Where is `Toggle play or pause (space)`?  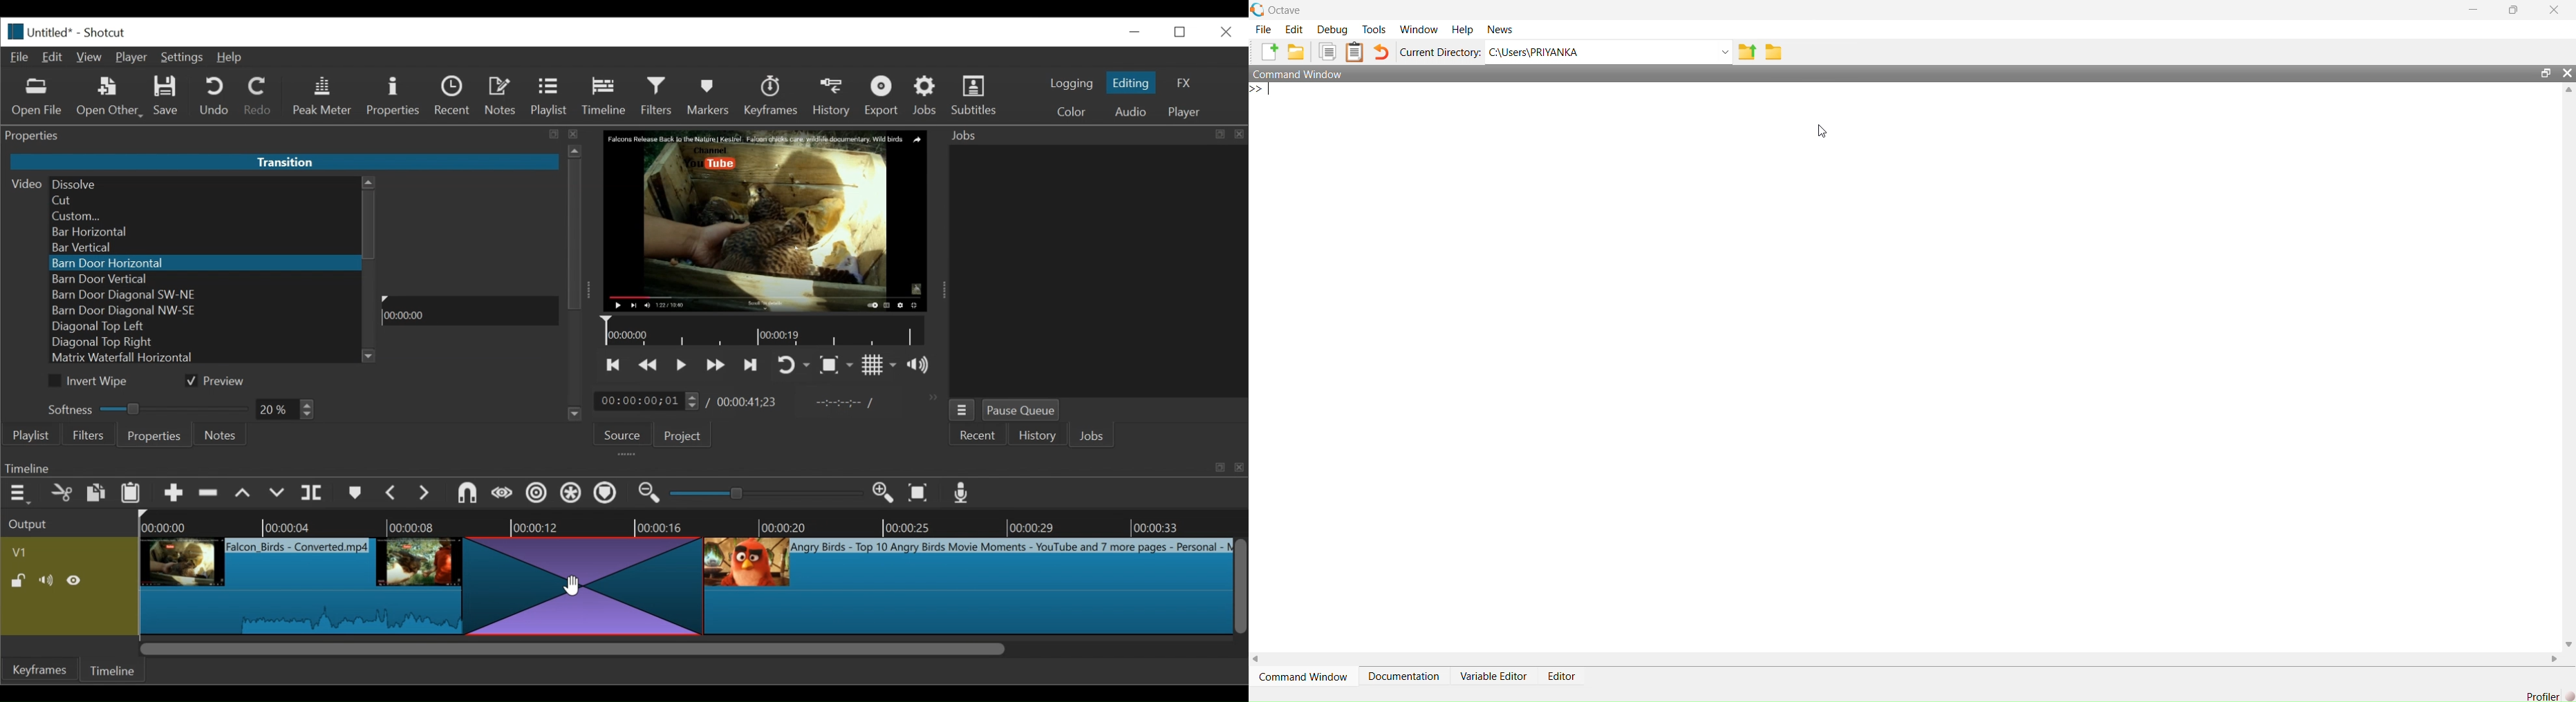
Toggle play or pause (space) is located at coordinates (682, 365).